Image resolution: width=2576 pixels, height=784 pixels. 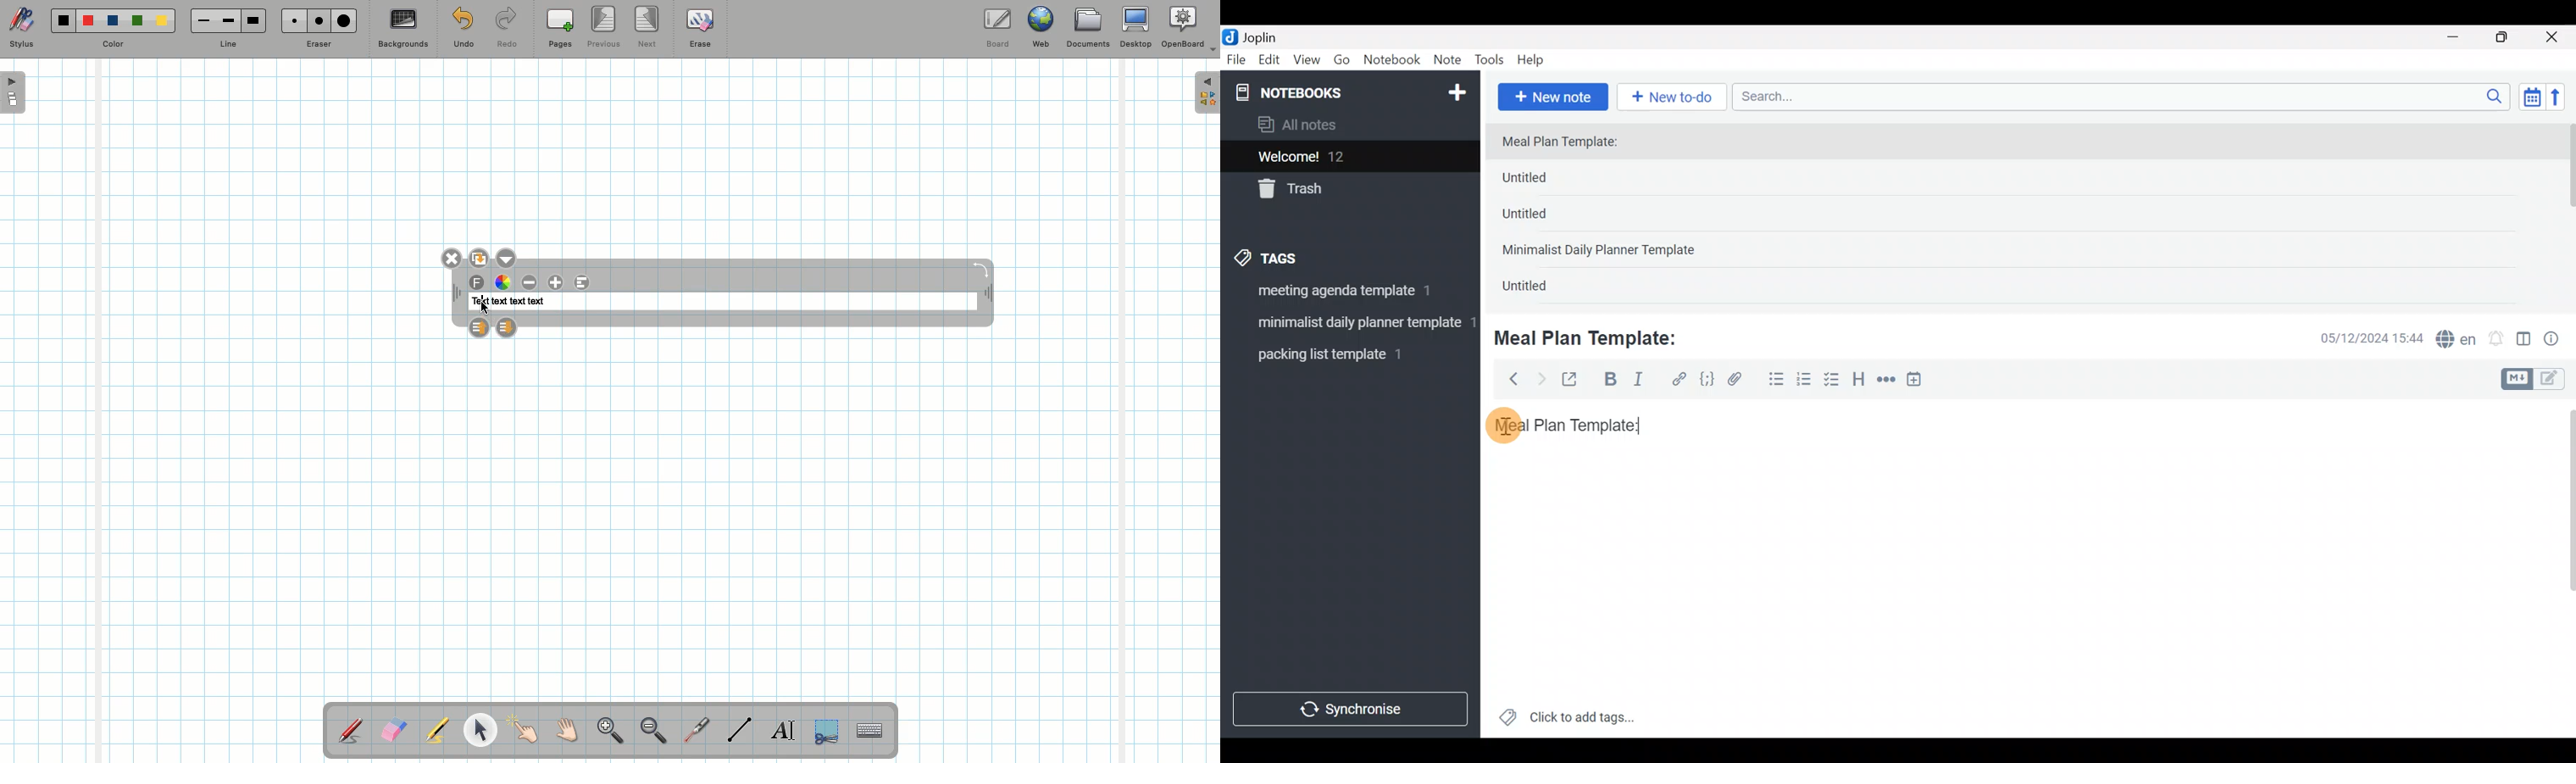 What do you see at coordinates (1342, 190) in the screenshot?
I see `Trash` at bounding box center [1342, 190].